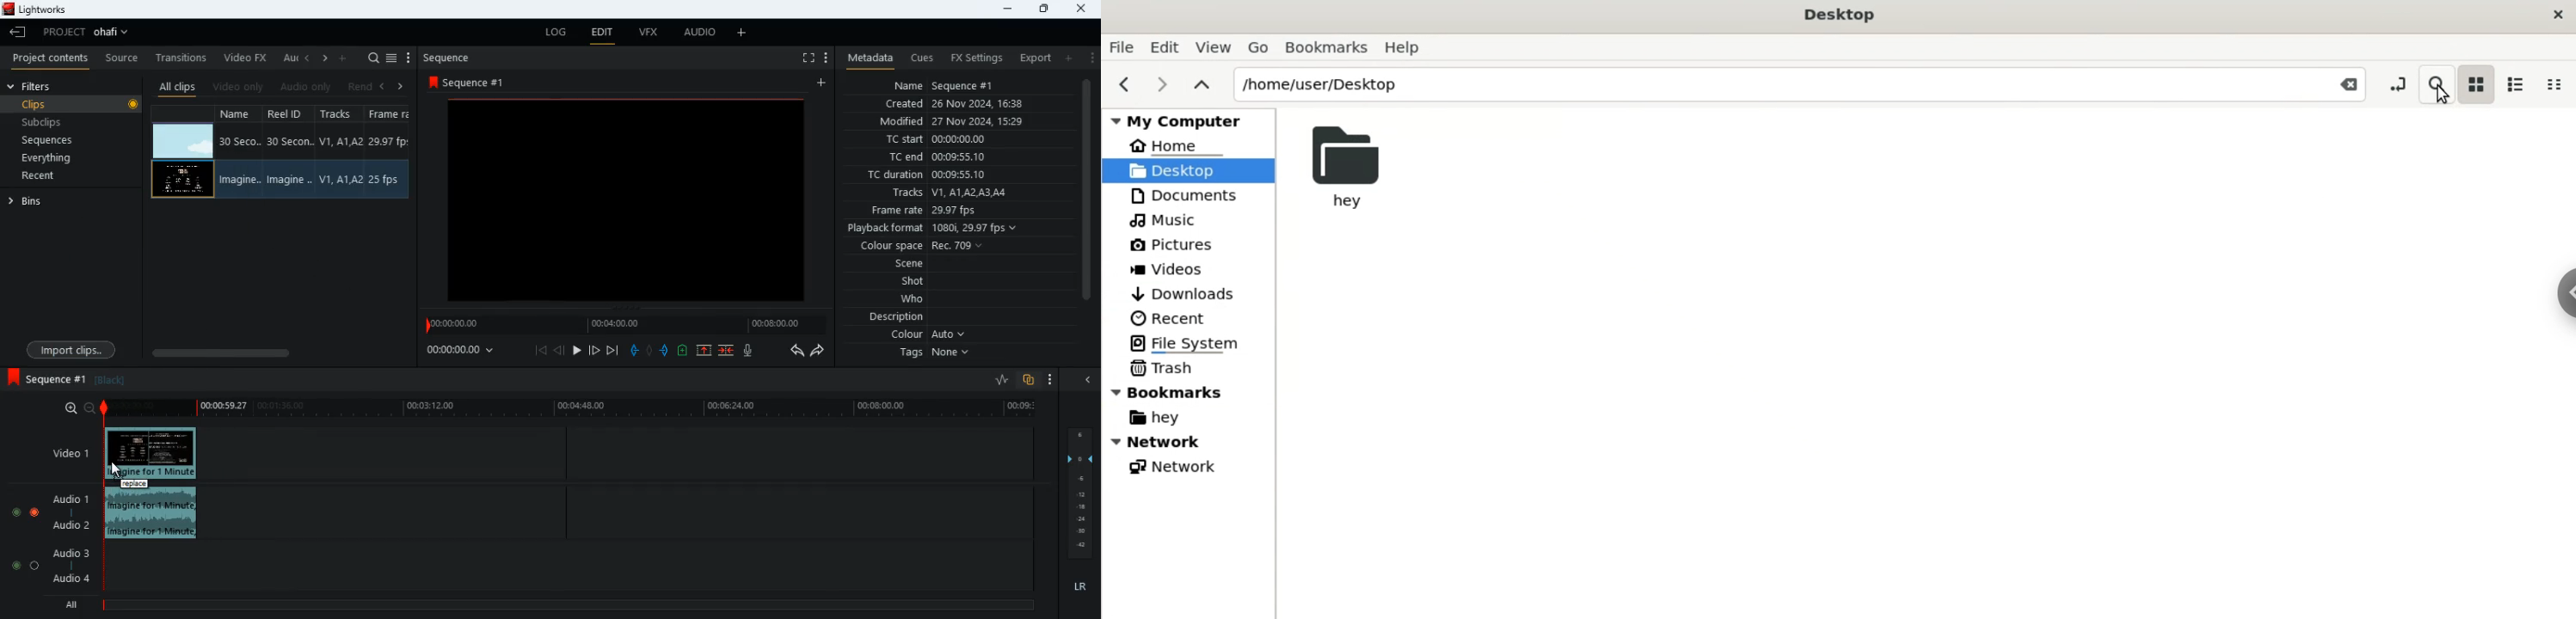 This screenshot has width=2576, height=644. Describe the element at coordinates (2558, 295) in the screenshot. I see `Sidebar` at that location.